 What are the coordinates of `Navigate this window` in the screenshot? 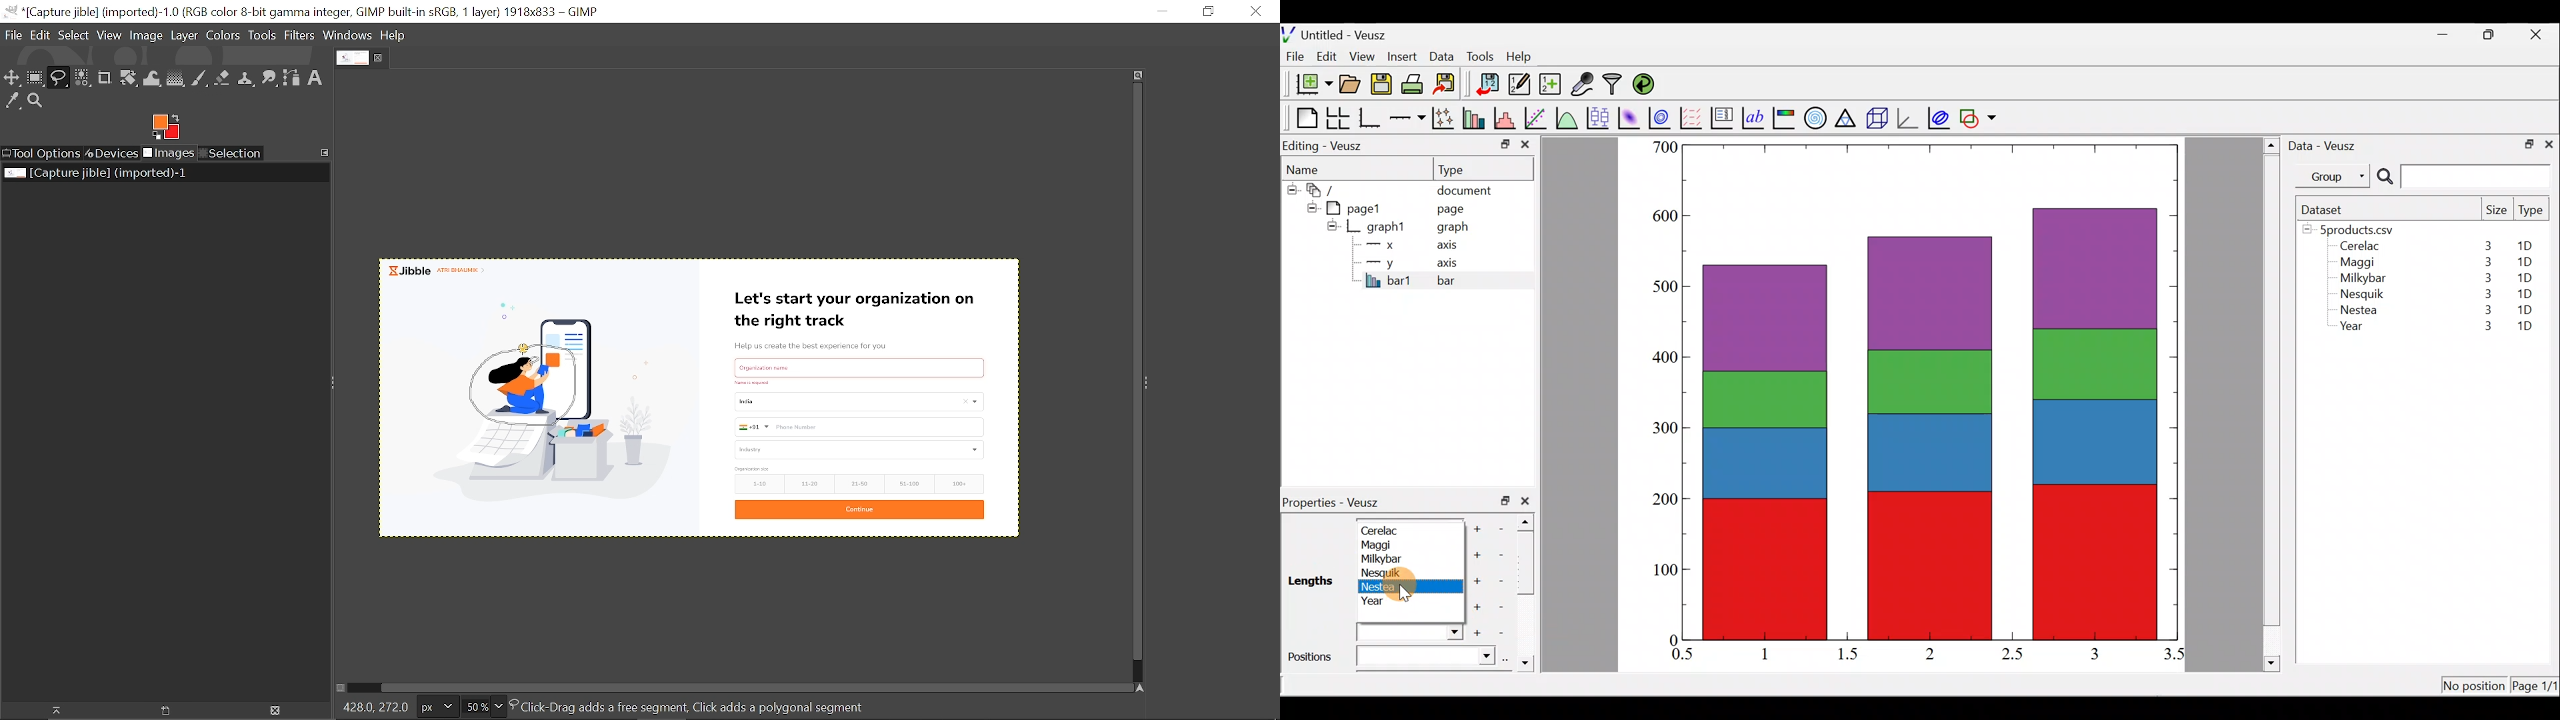 It's located at (1144, 689).